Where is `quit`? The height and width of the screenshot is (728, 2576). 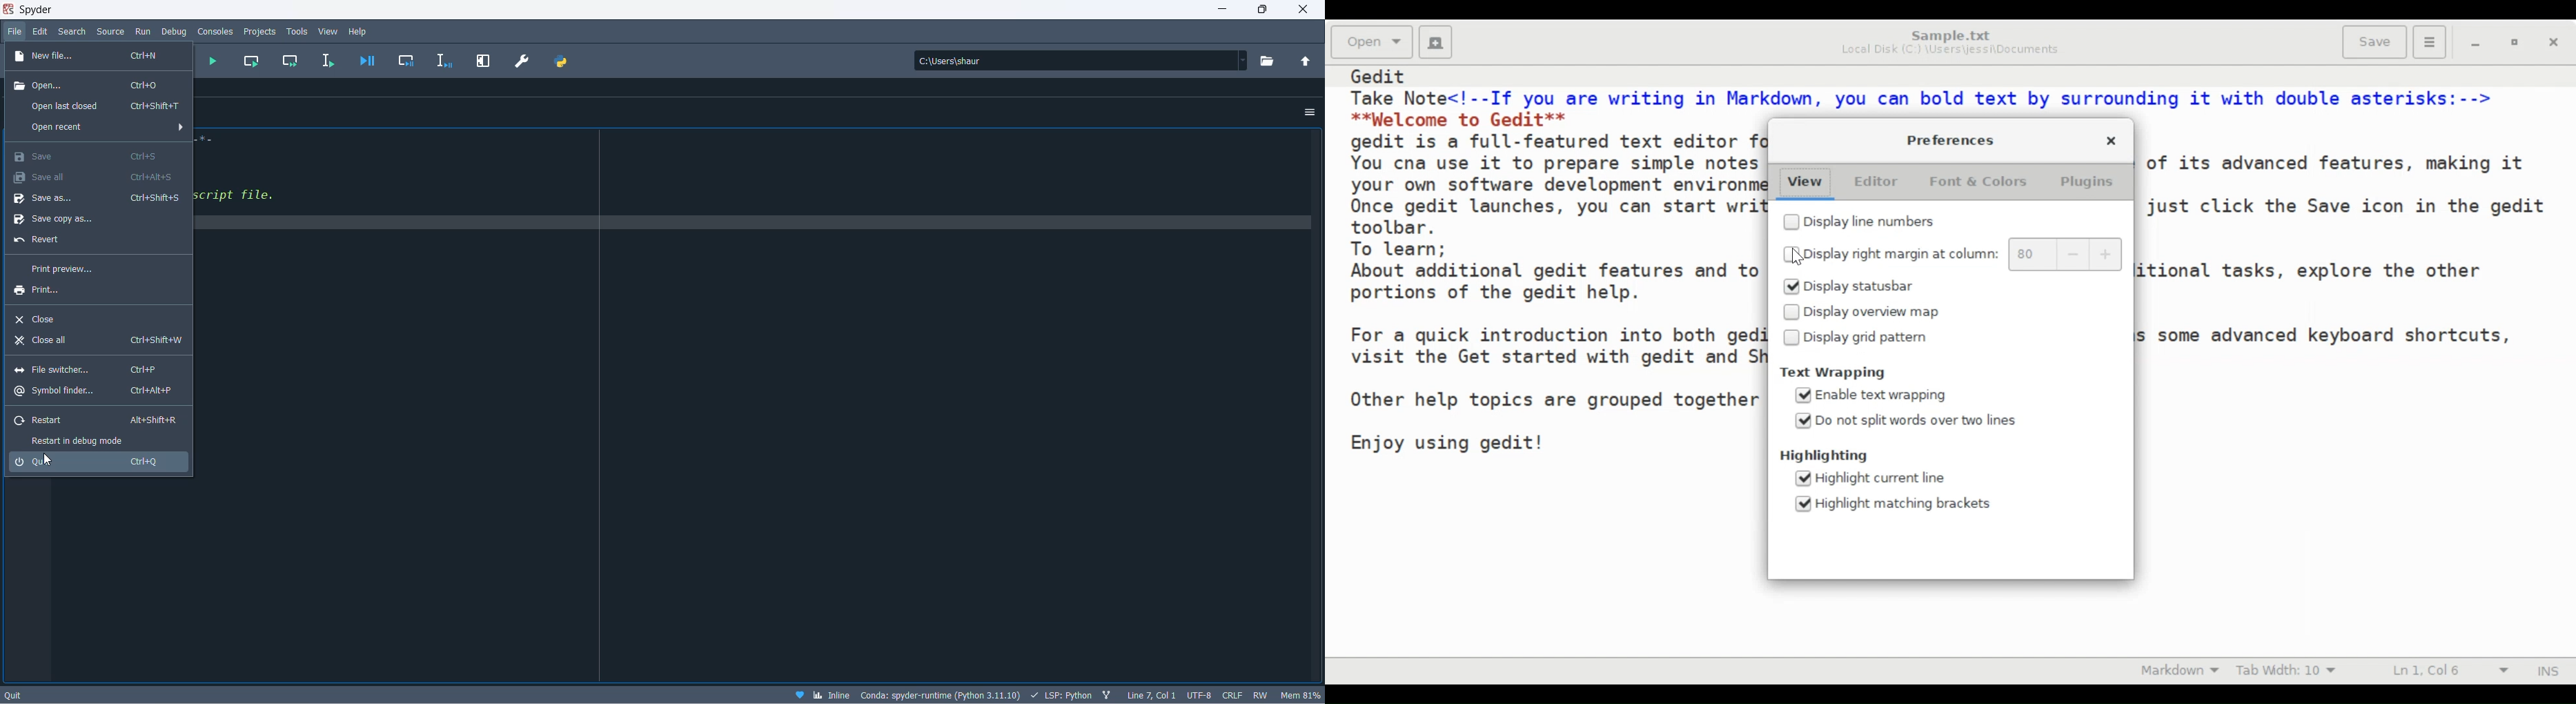 quit is located at coordinates (102, 466).